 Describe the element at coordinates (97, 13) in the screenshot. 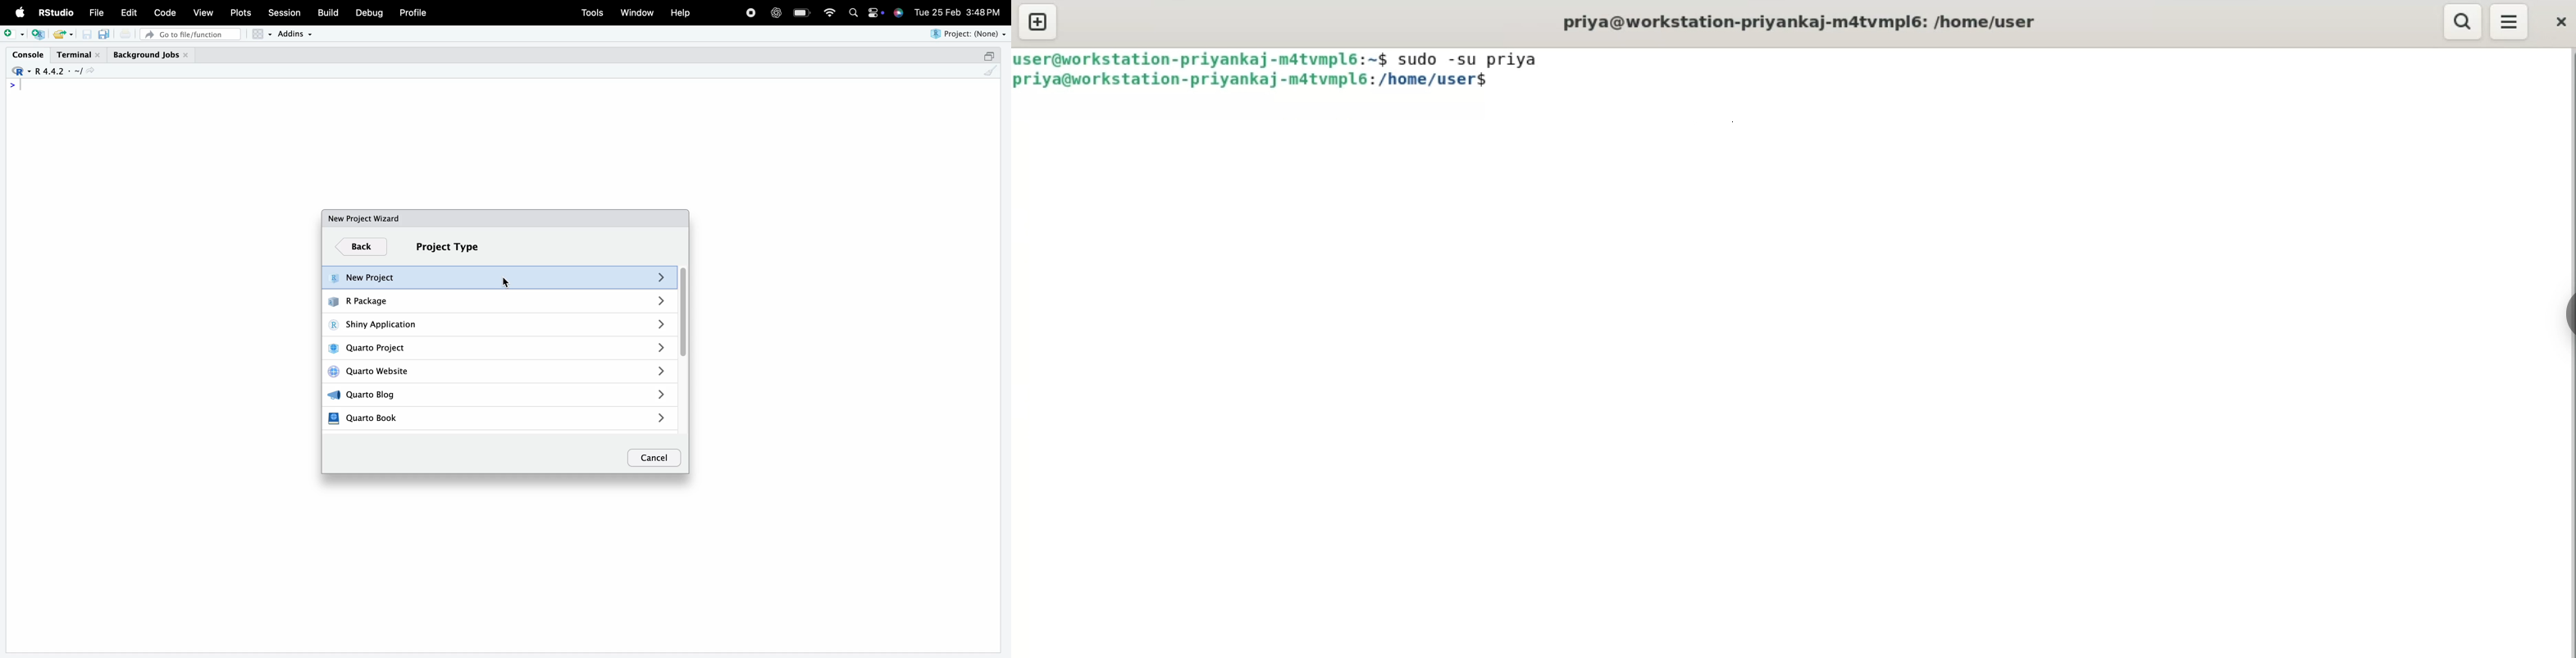

I see `File` at that location.